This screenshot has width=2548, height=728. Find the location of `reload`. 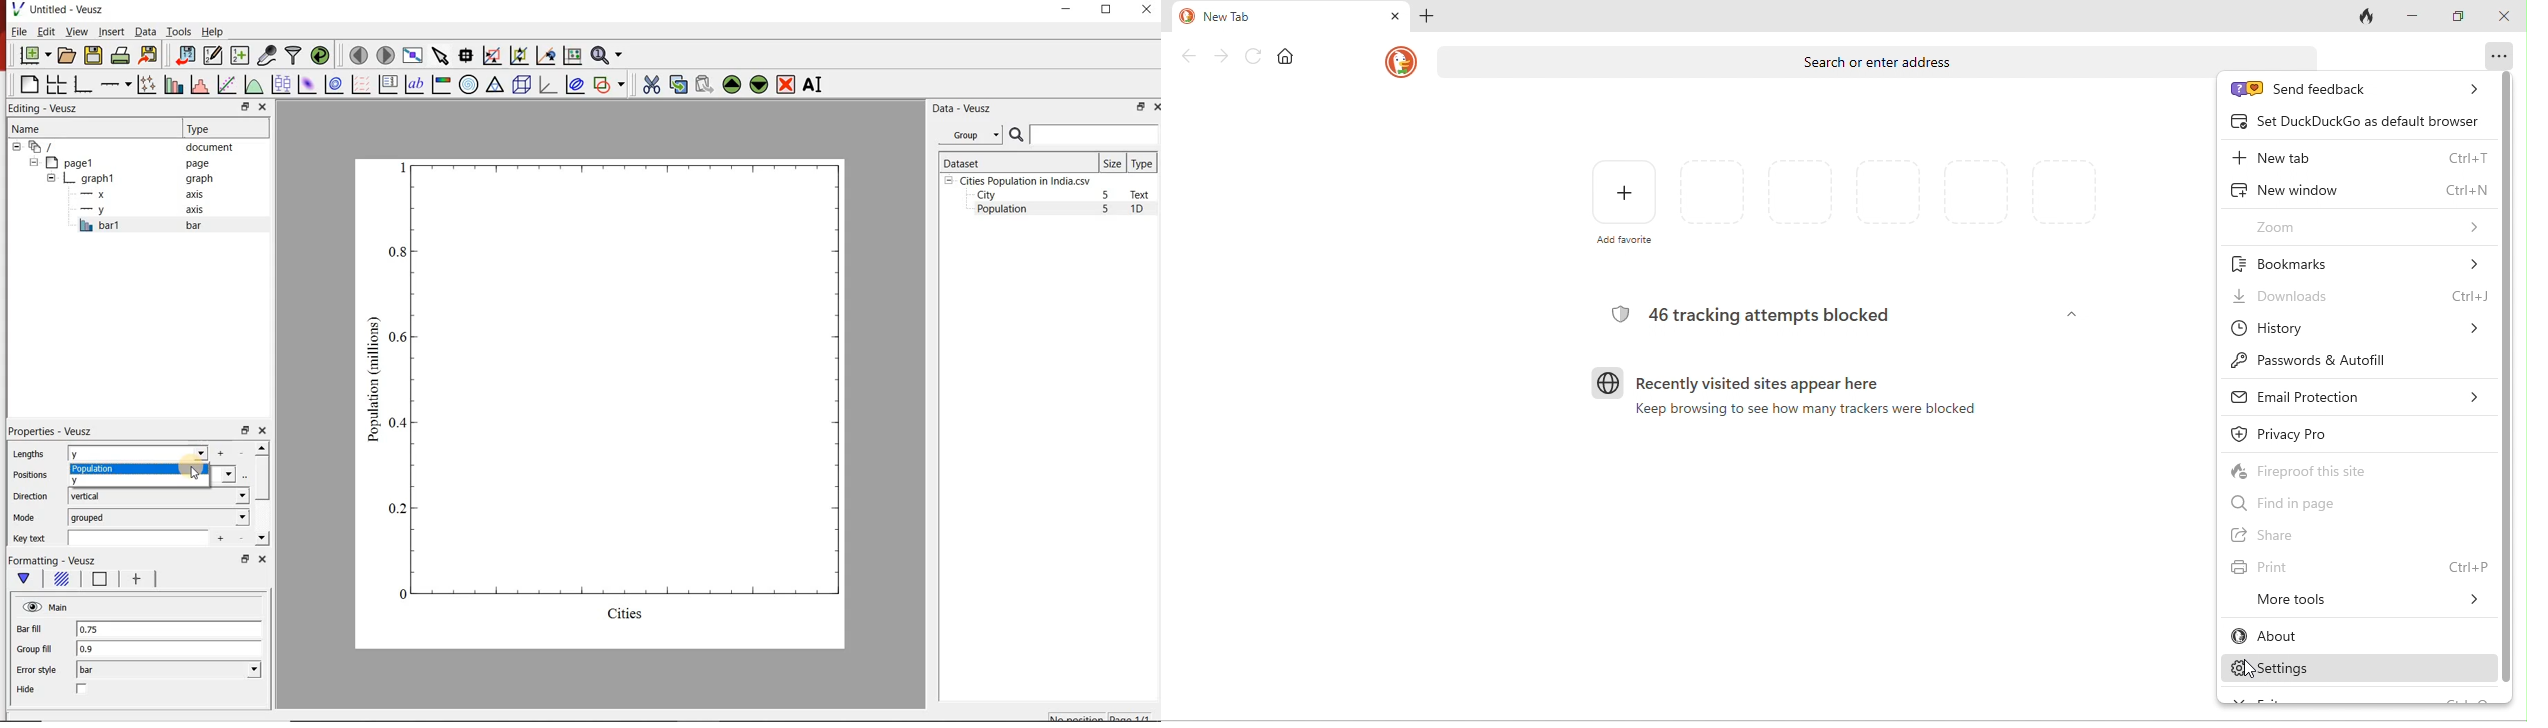

reload is located at coordinates (1258, 57).